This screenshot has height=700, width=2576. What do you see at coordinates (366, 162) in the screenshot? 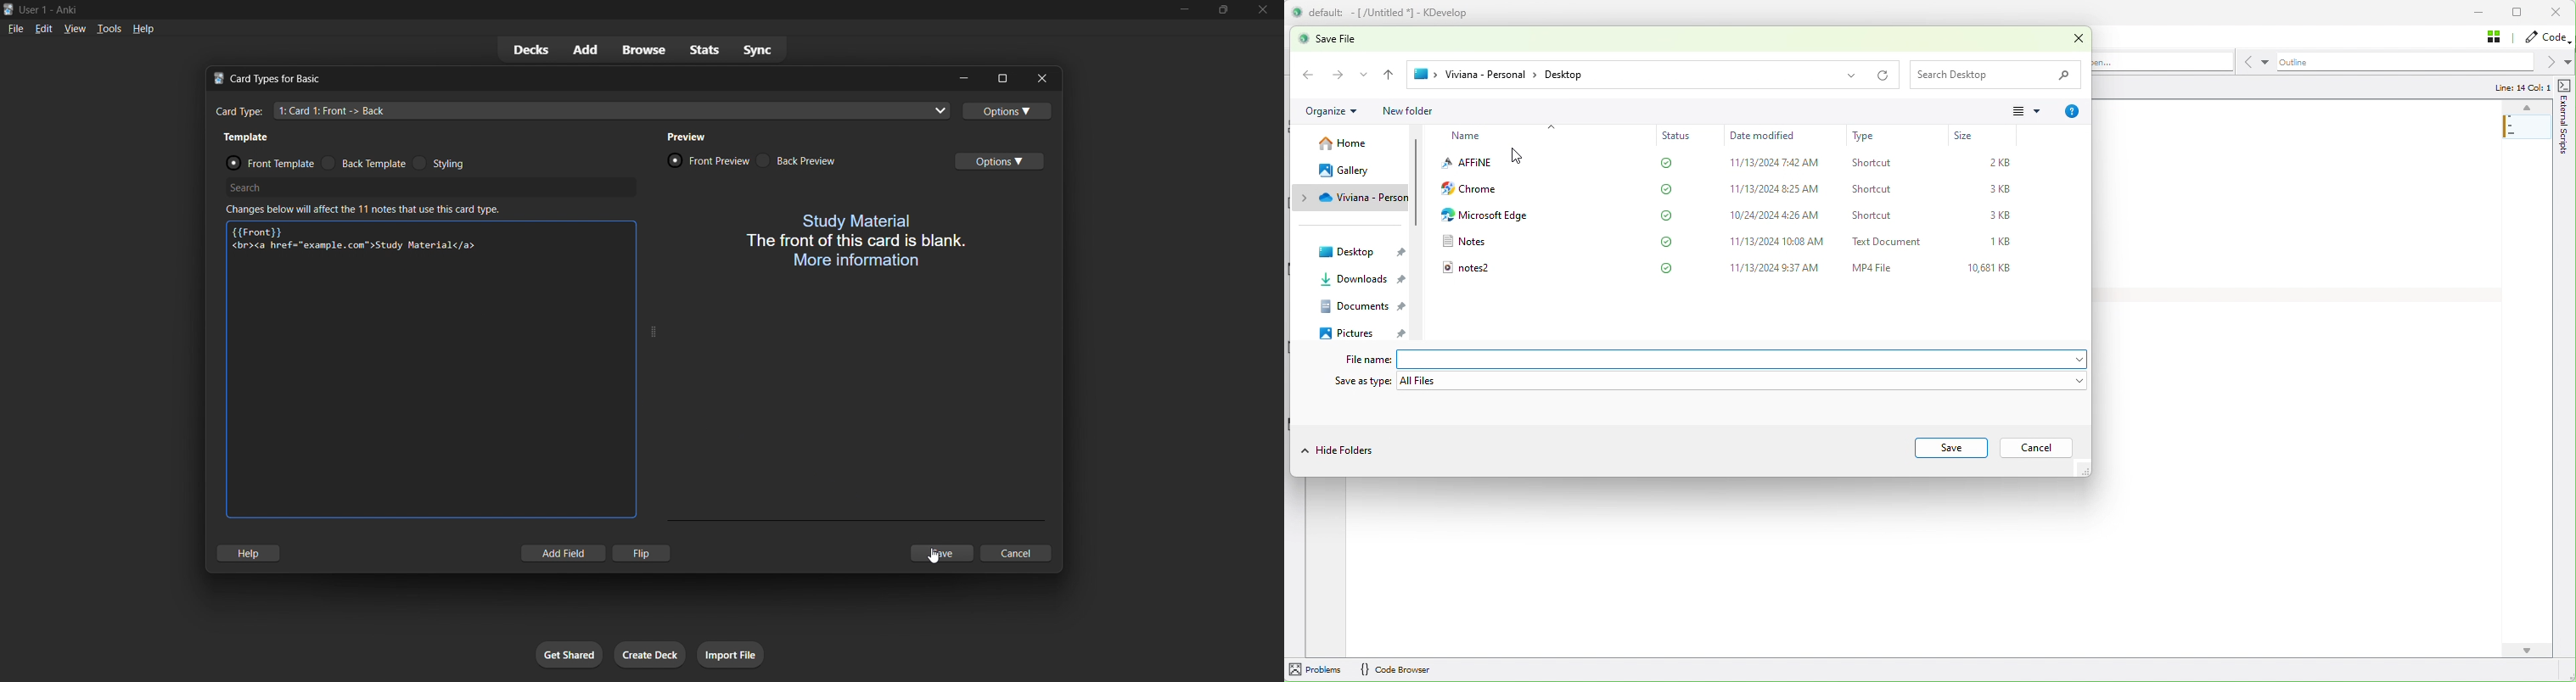
I see `back template` at bounding box center [366, 162].